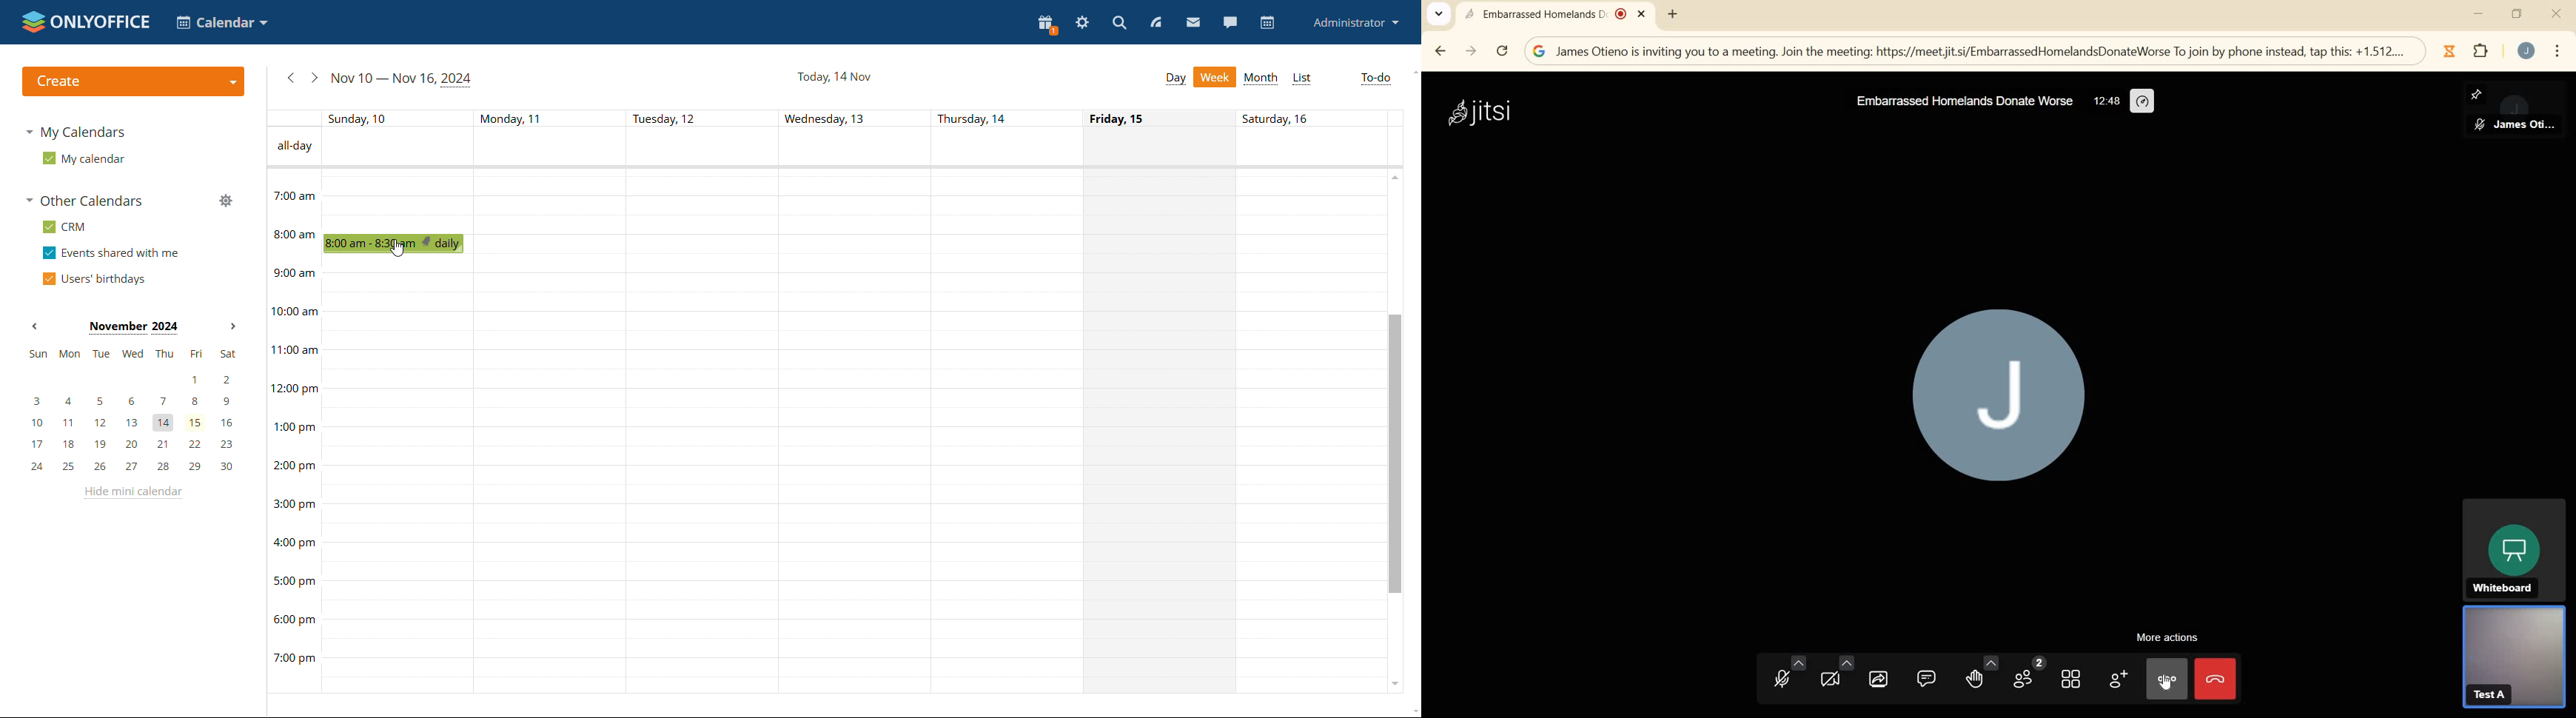  What do you see at coordinates (1260, 78) in the screenshot?
I see `month view` at bounding box center [1260, 78].